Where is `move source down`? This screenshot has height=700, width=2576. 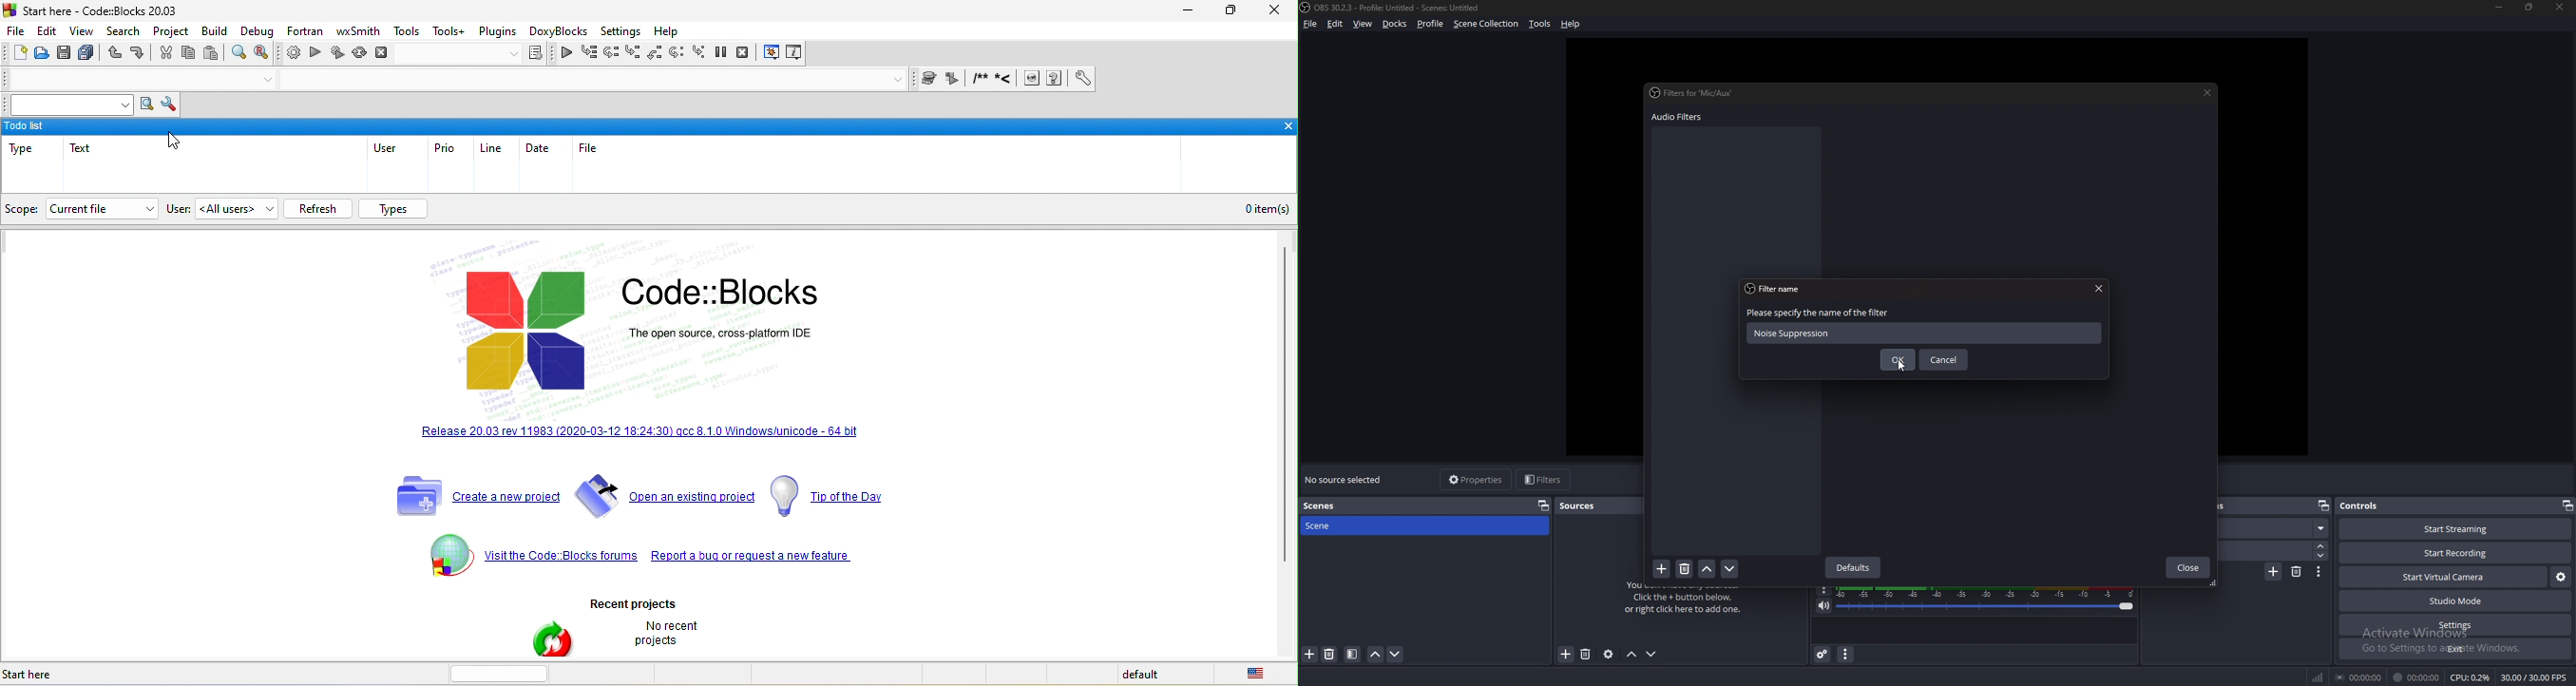
move source down is located at coordinates (1652, 654).